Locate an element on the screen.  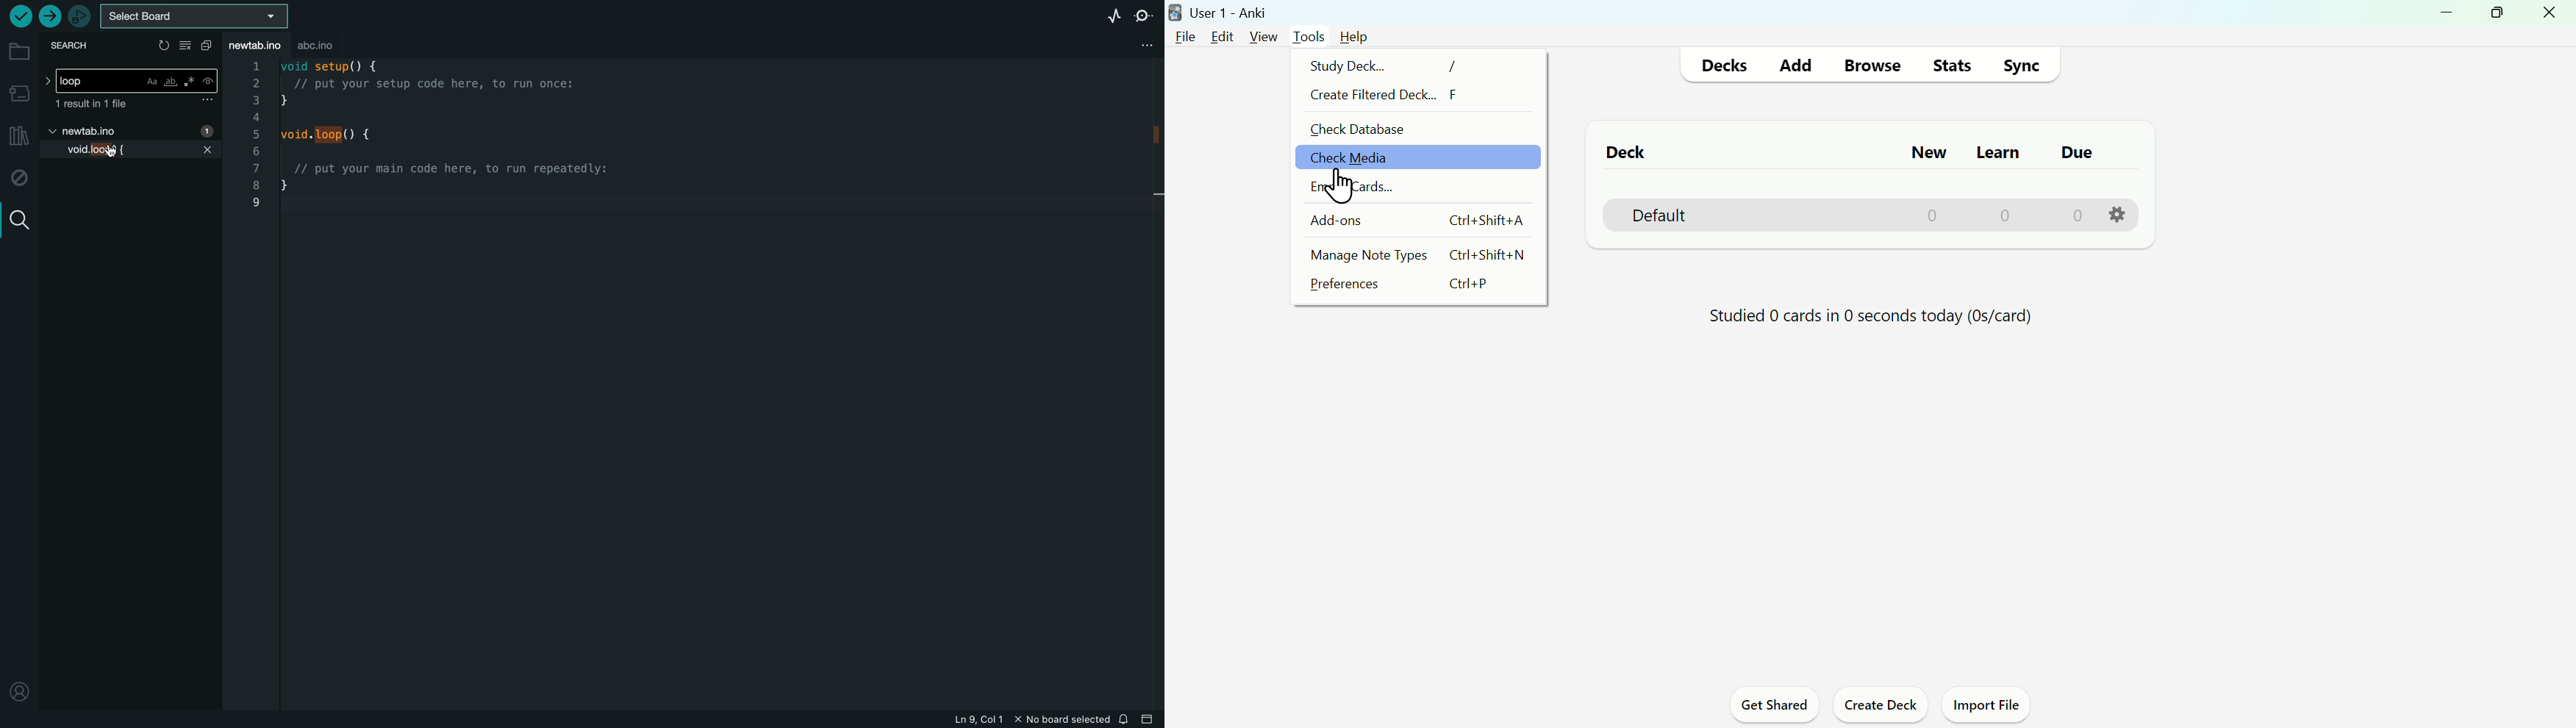
Help is located at coordinates (1354, 37).